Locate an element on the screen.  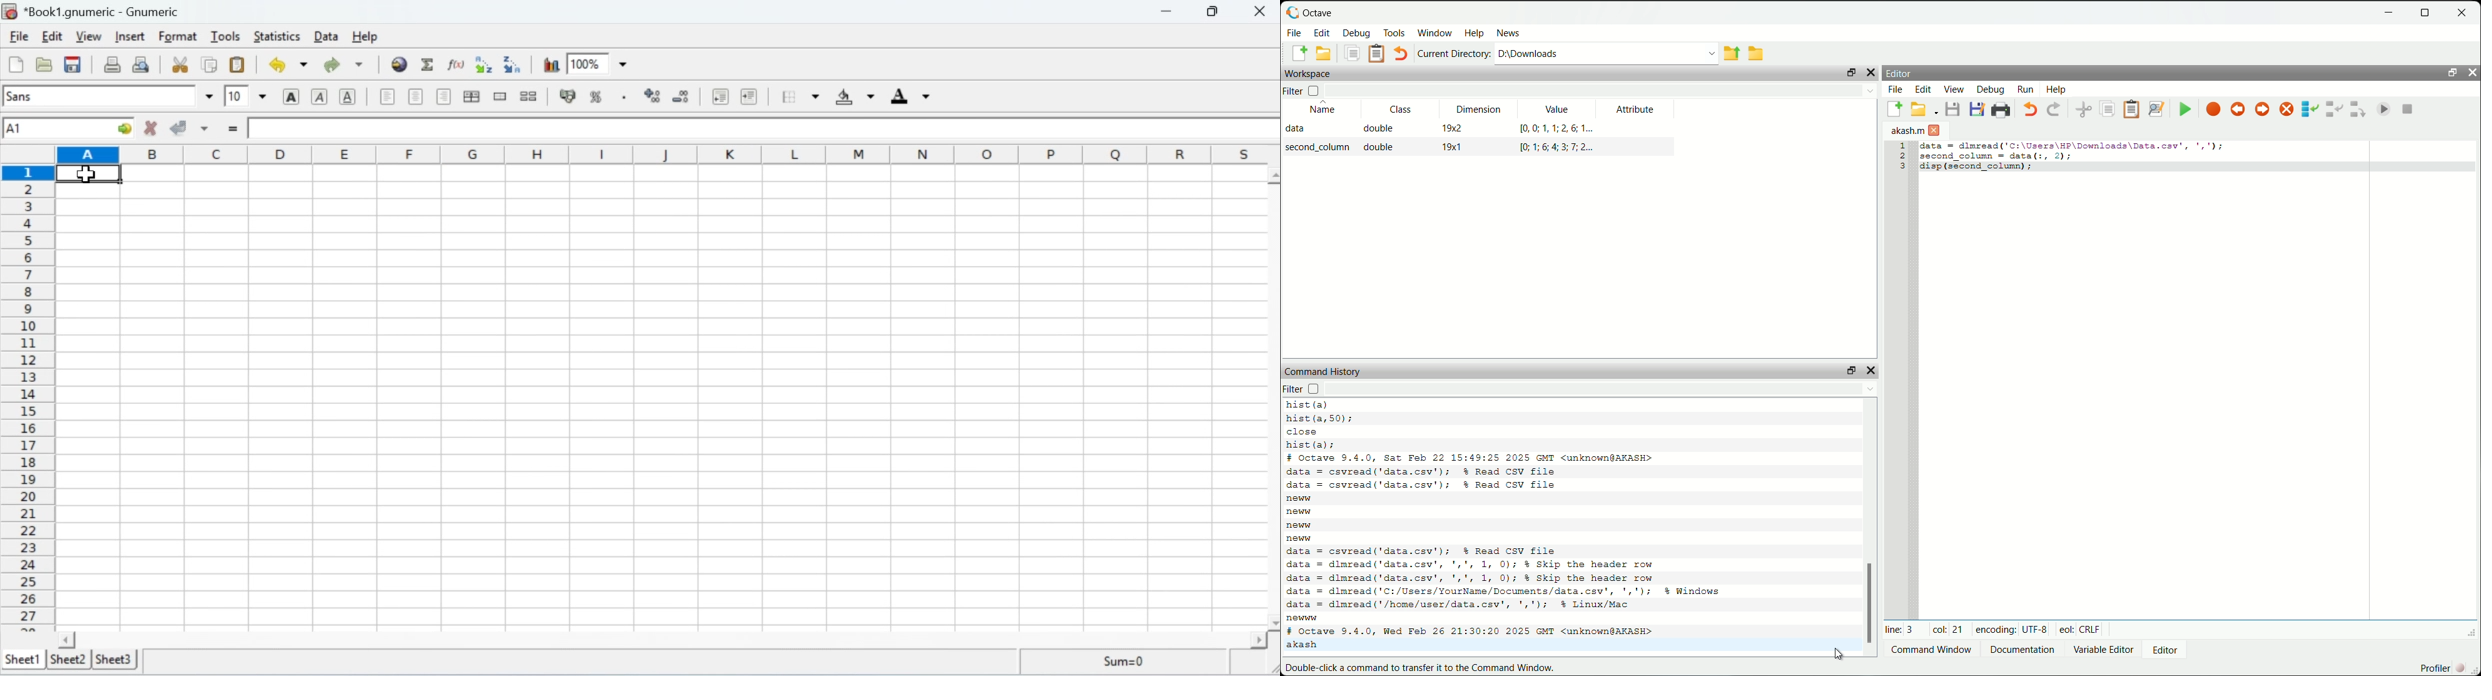
Font name sans is located at coordinates (107, 97).